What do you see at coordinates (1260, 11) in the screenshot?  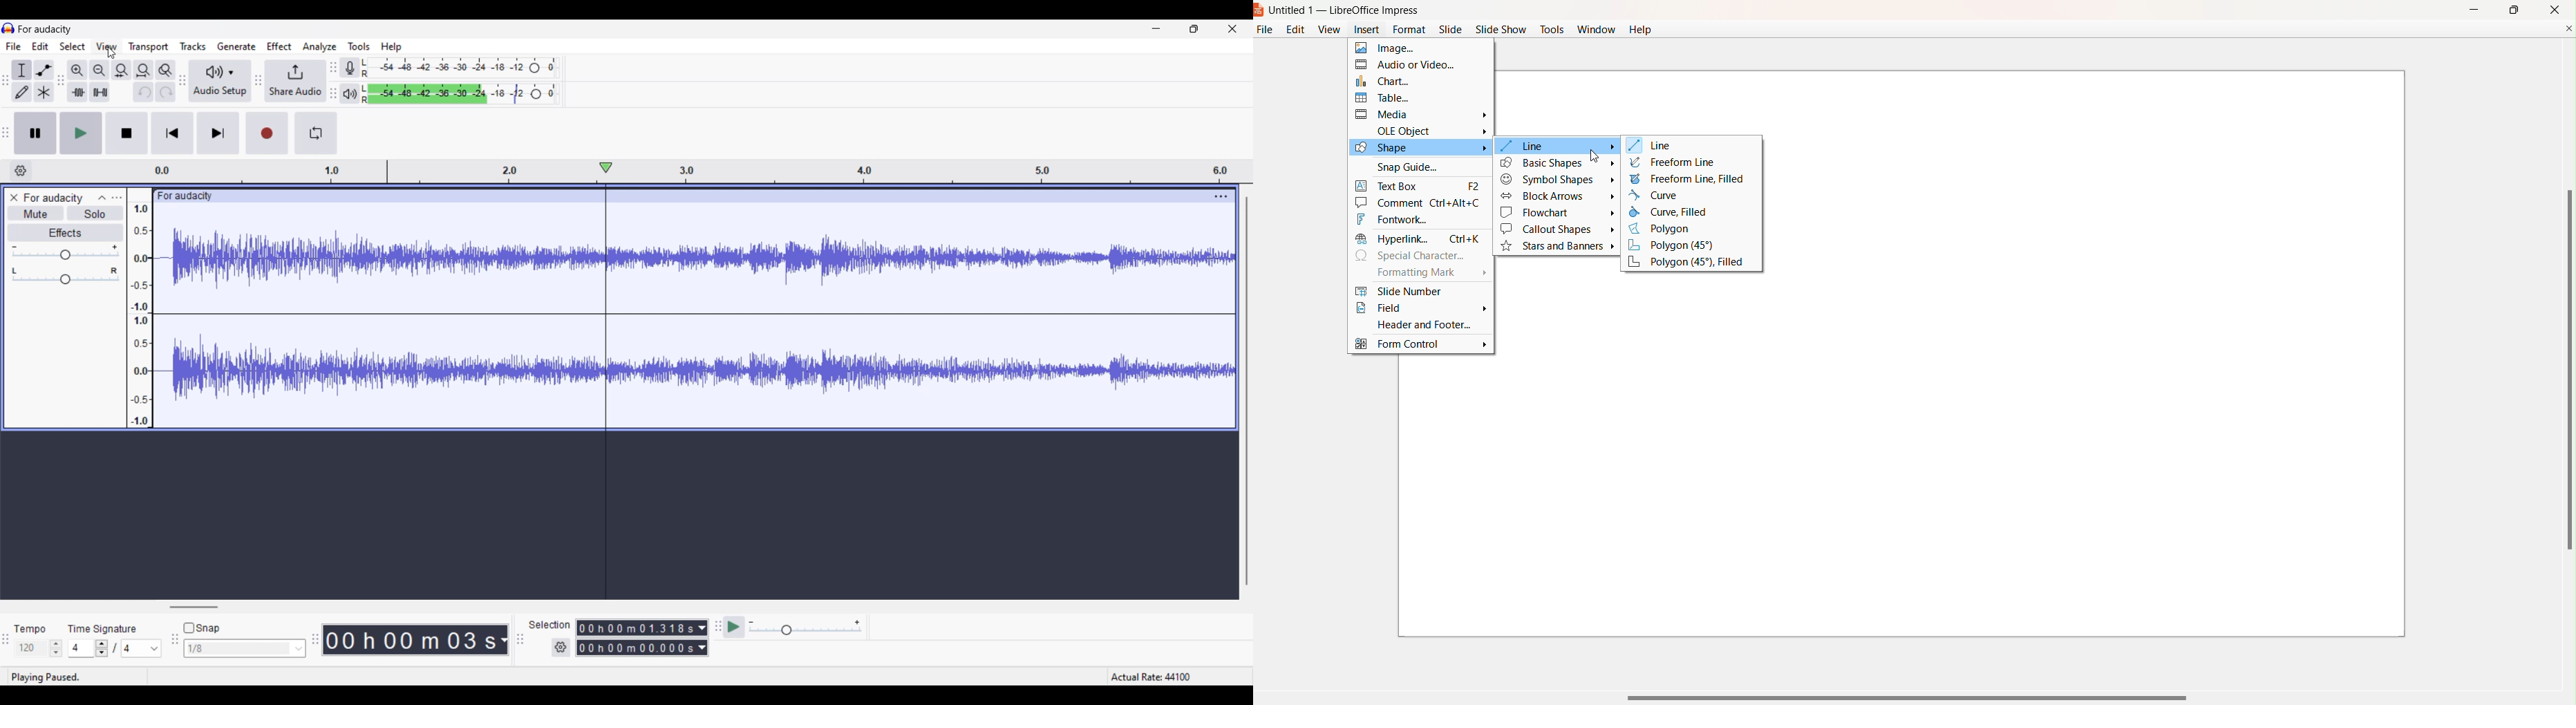 I see `Logo` at bounding box center [1260, 11].